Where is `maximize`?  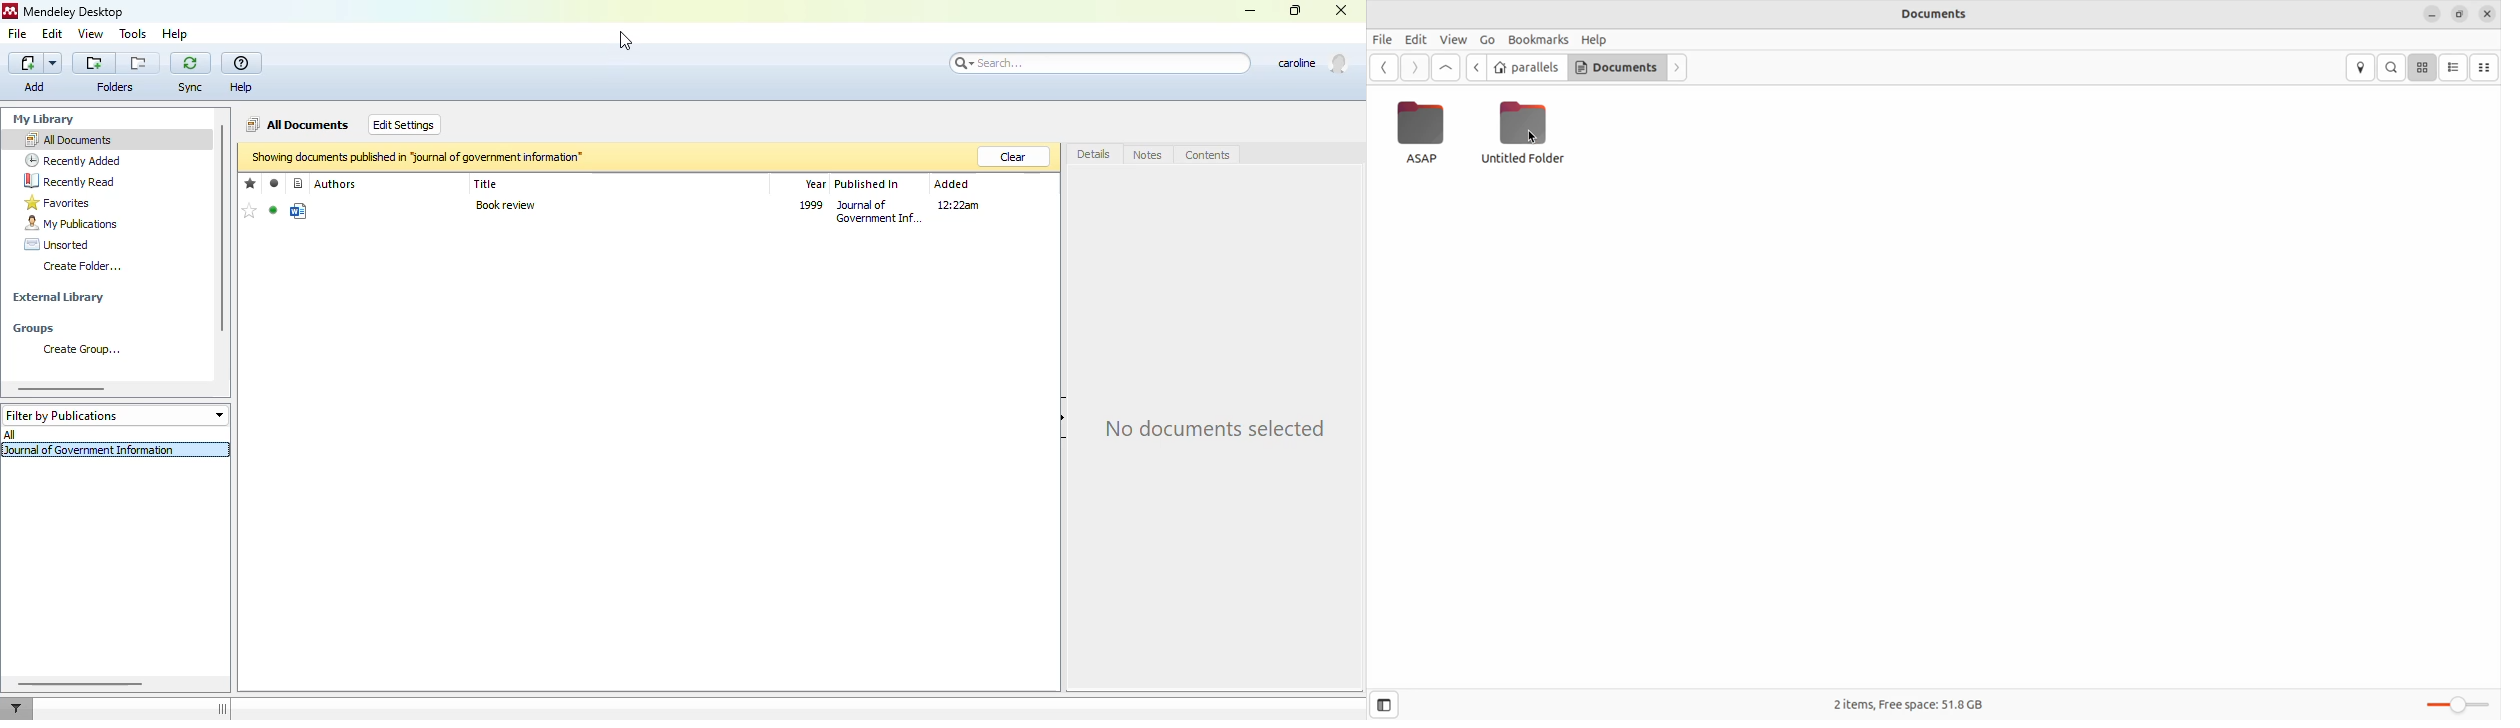 maximize is located at coordinates (1295, 10).